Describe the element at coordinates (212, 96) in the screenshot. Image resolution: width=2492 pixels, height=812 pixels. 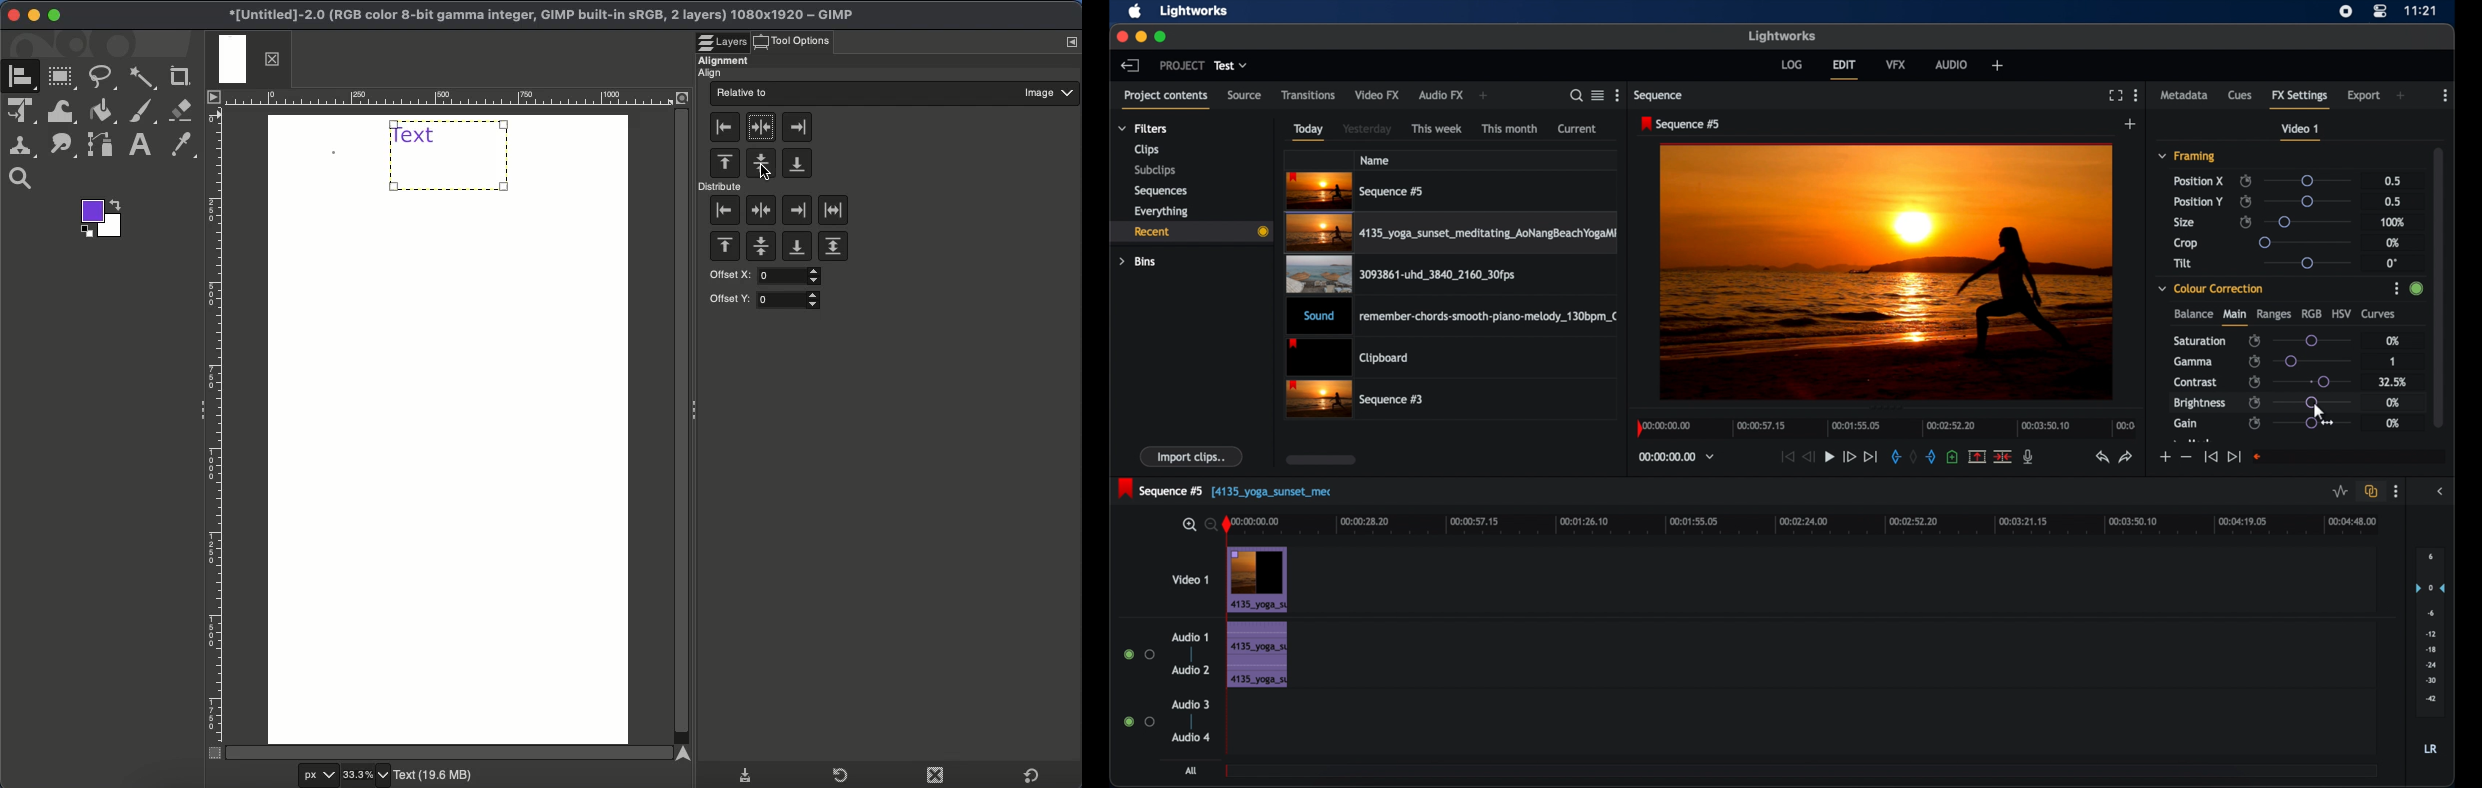
I see `Menu` at that location.